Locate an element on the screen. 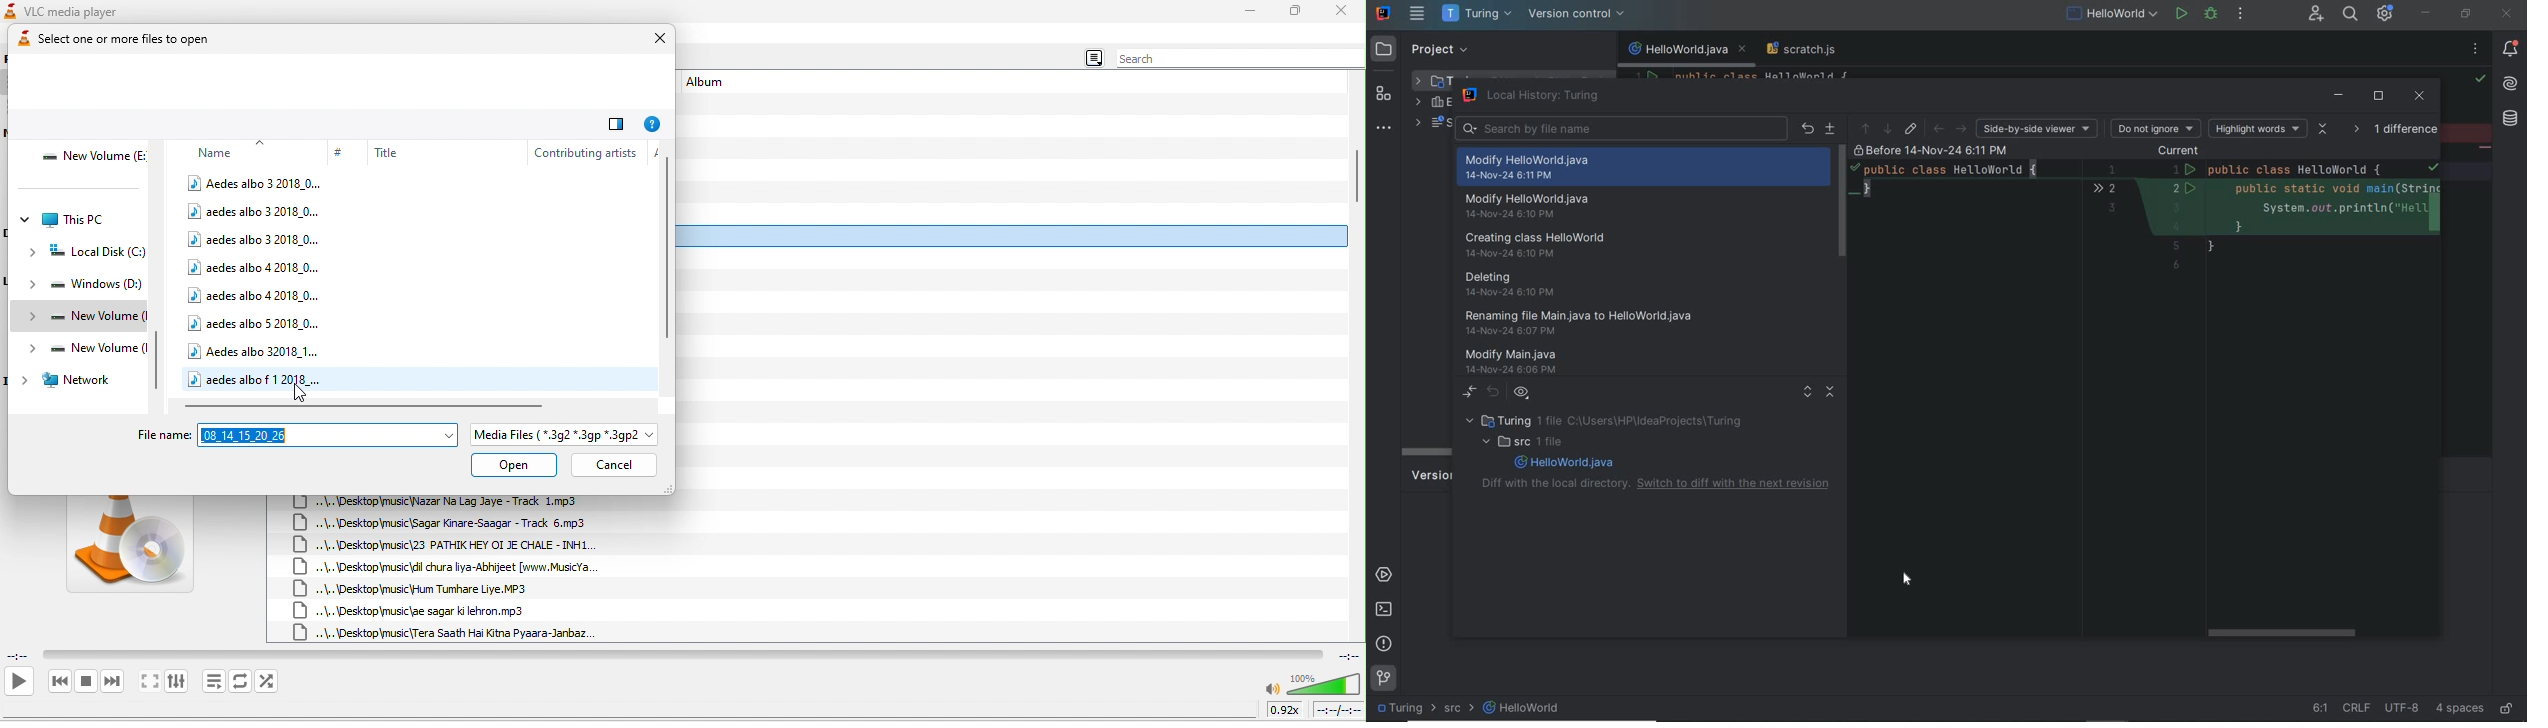 The height and width of the screenshot is (728, 2548). close is located at coordinates (1342, 11).